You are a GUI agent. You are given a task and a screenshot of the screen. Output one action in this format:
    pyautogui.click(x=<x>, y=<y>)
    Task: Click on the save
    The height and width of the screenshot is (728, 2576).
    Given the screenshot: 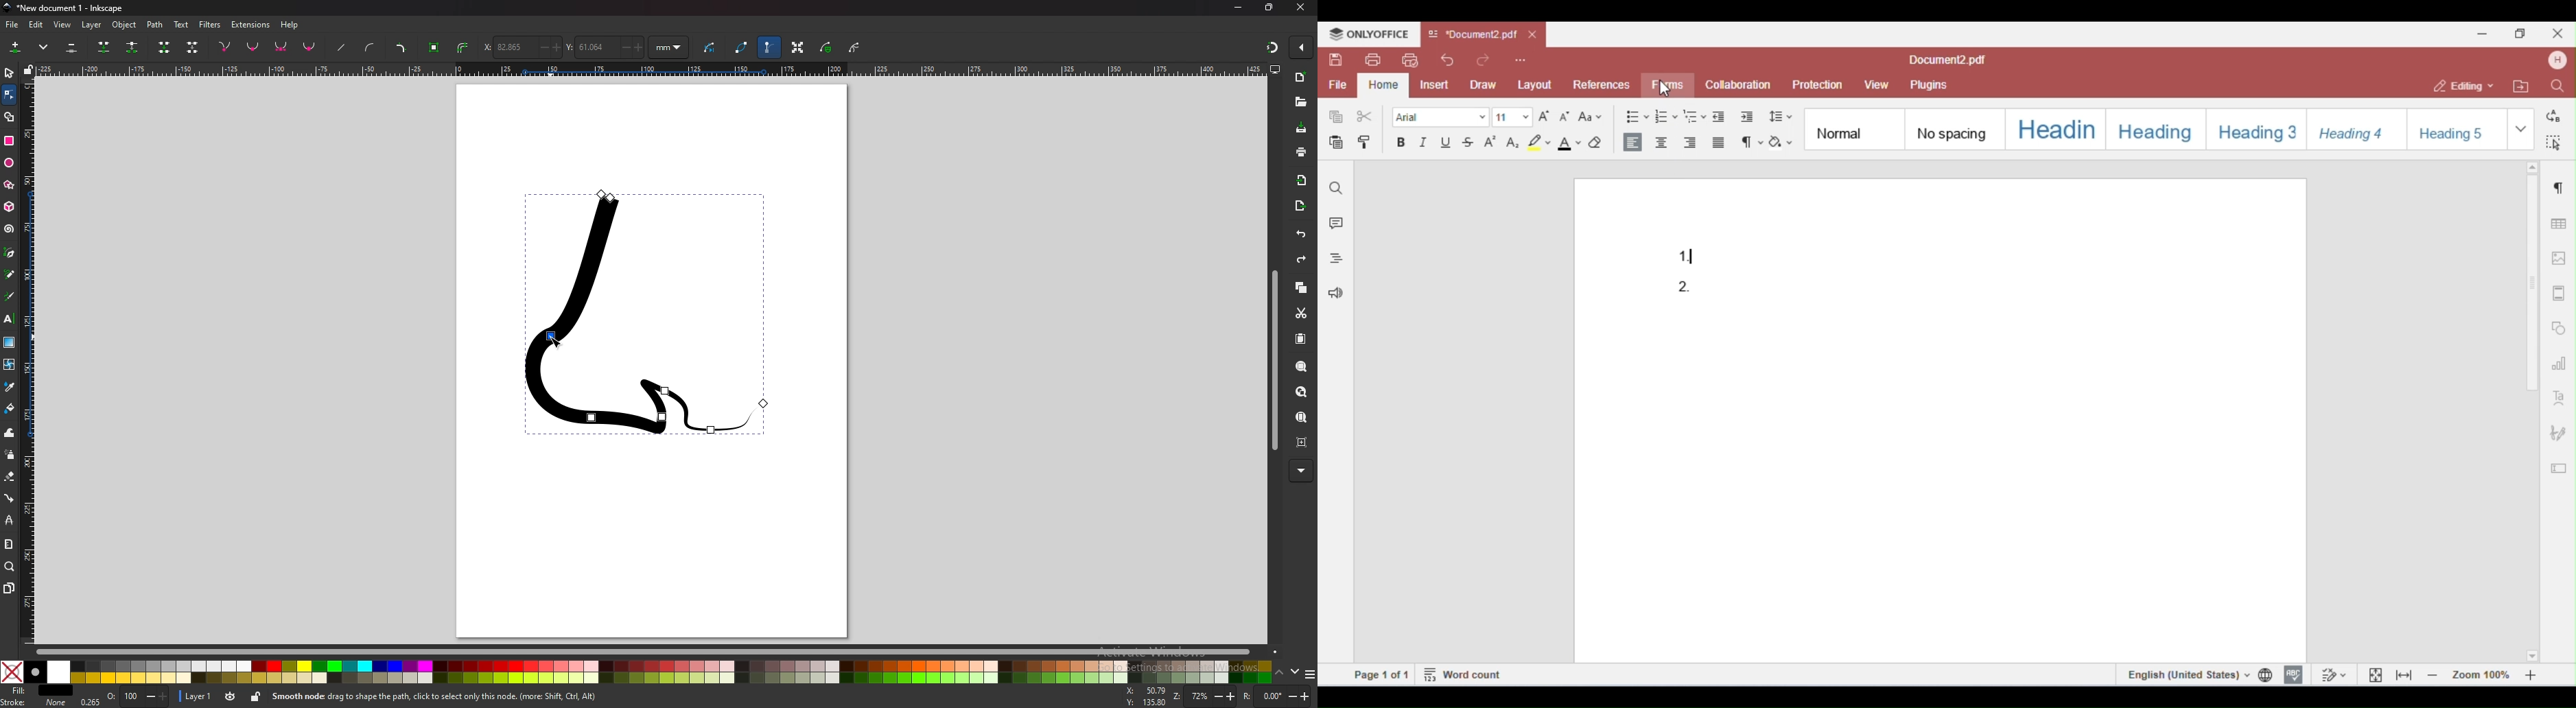 What is the action you would take?
    pyautogui.click(x=1300, y=128)
    